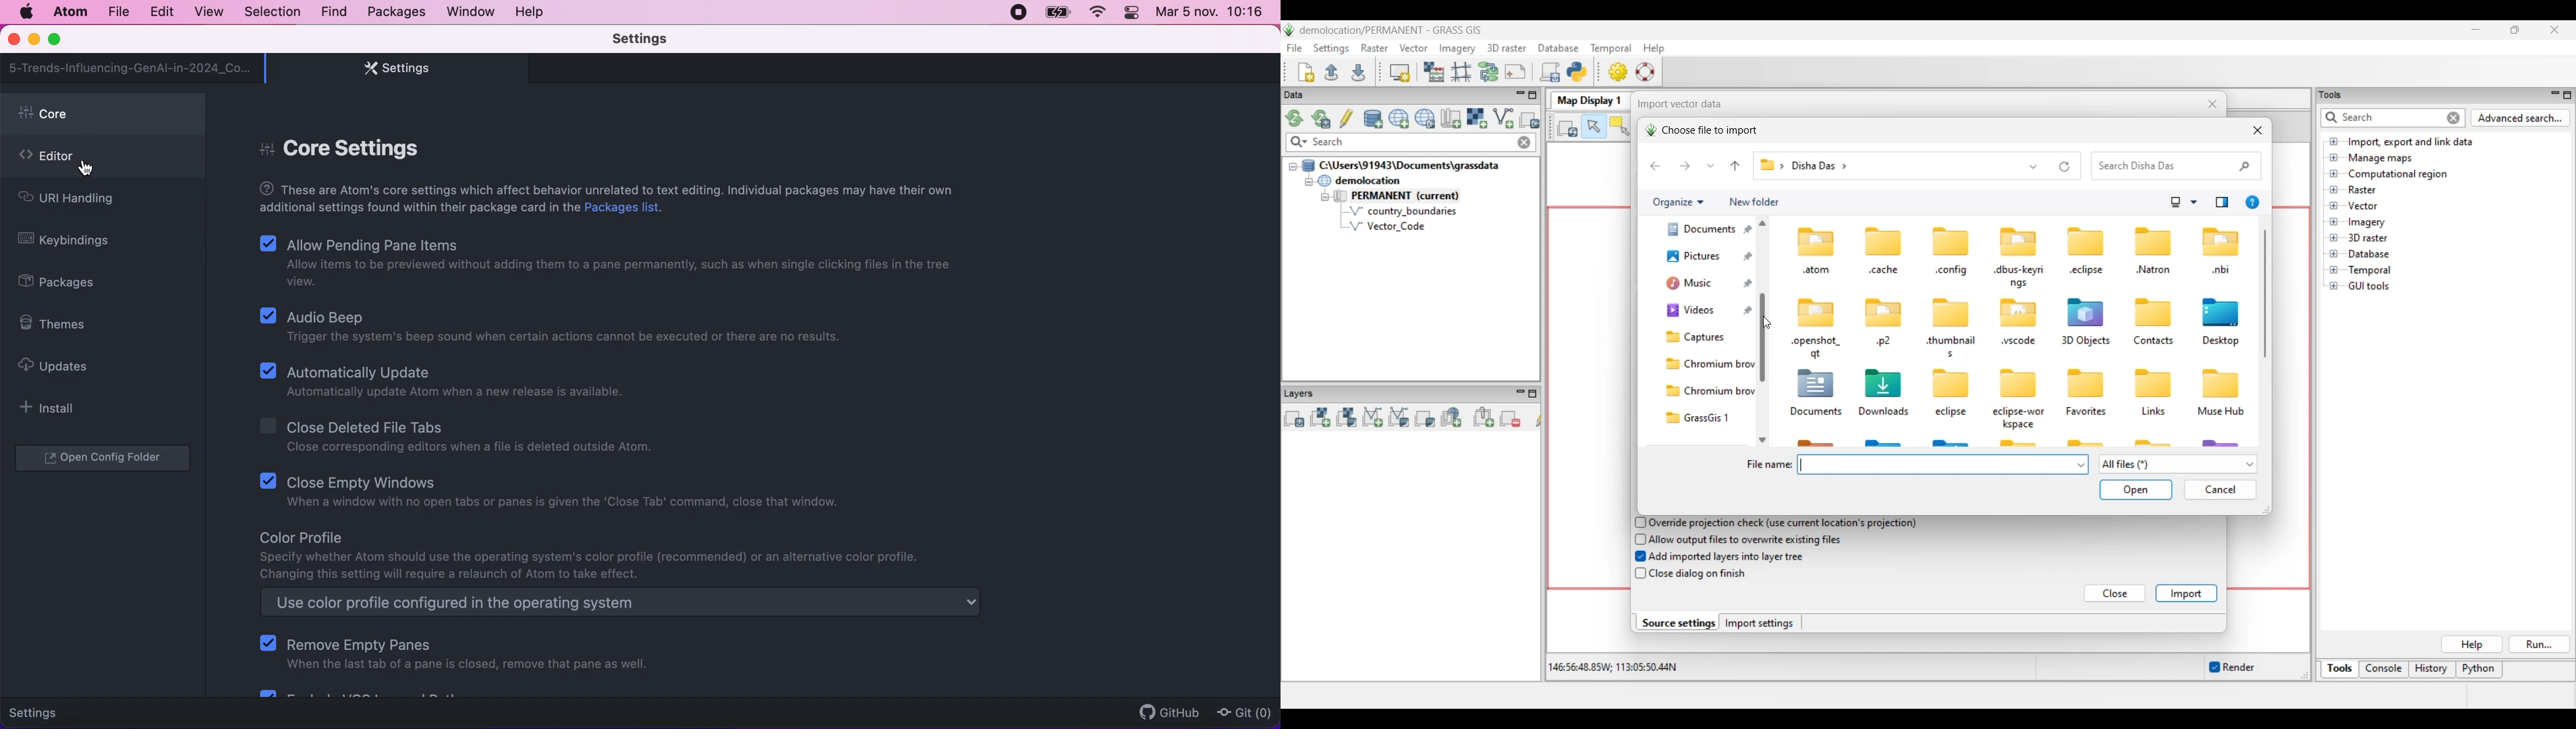 The height and width of the screenshot is (756, 2576). I want to click on keybindings, so click(71, 242).